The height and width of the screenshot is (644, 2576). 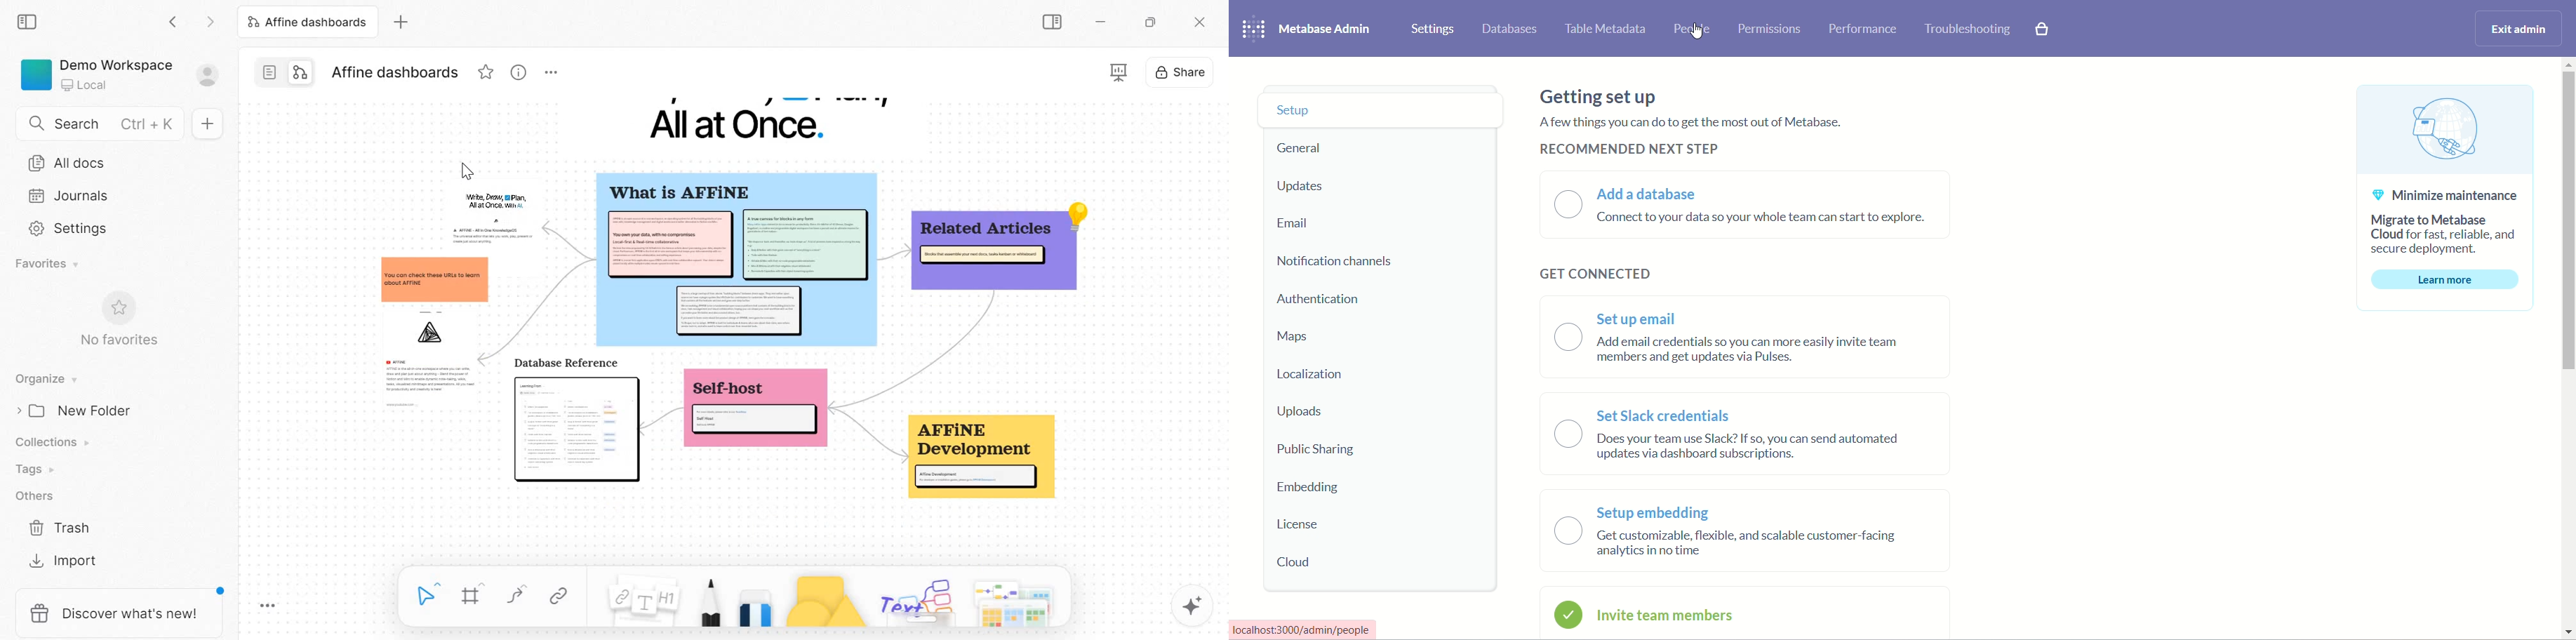 I want to click on Collections, so click(x=52, y=441).